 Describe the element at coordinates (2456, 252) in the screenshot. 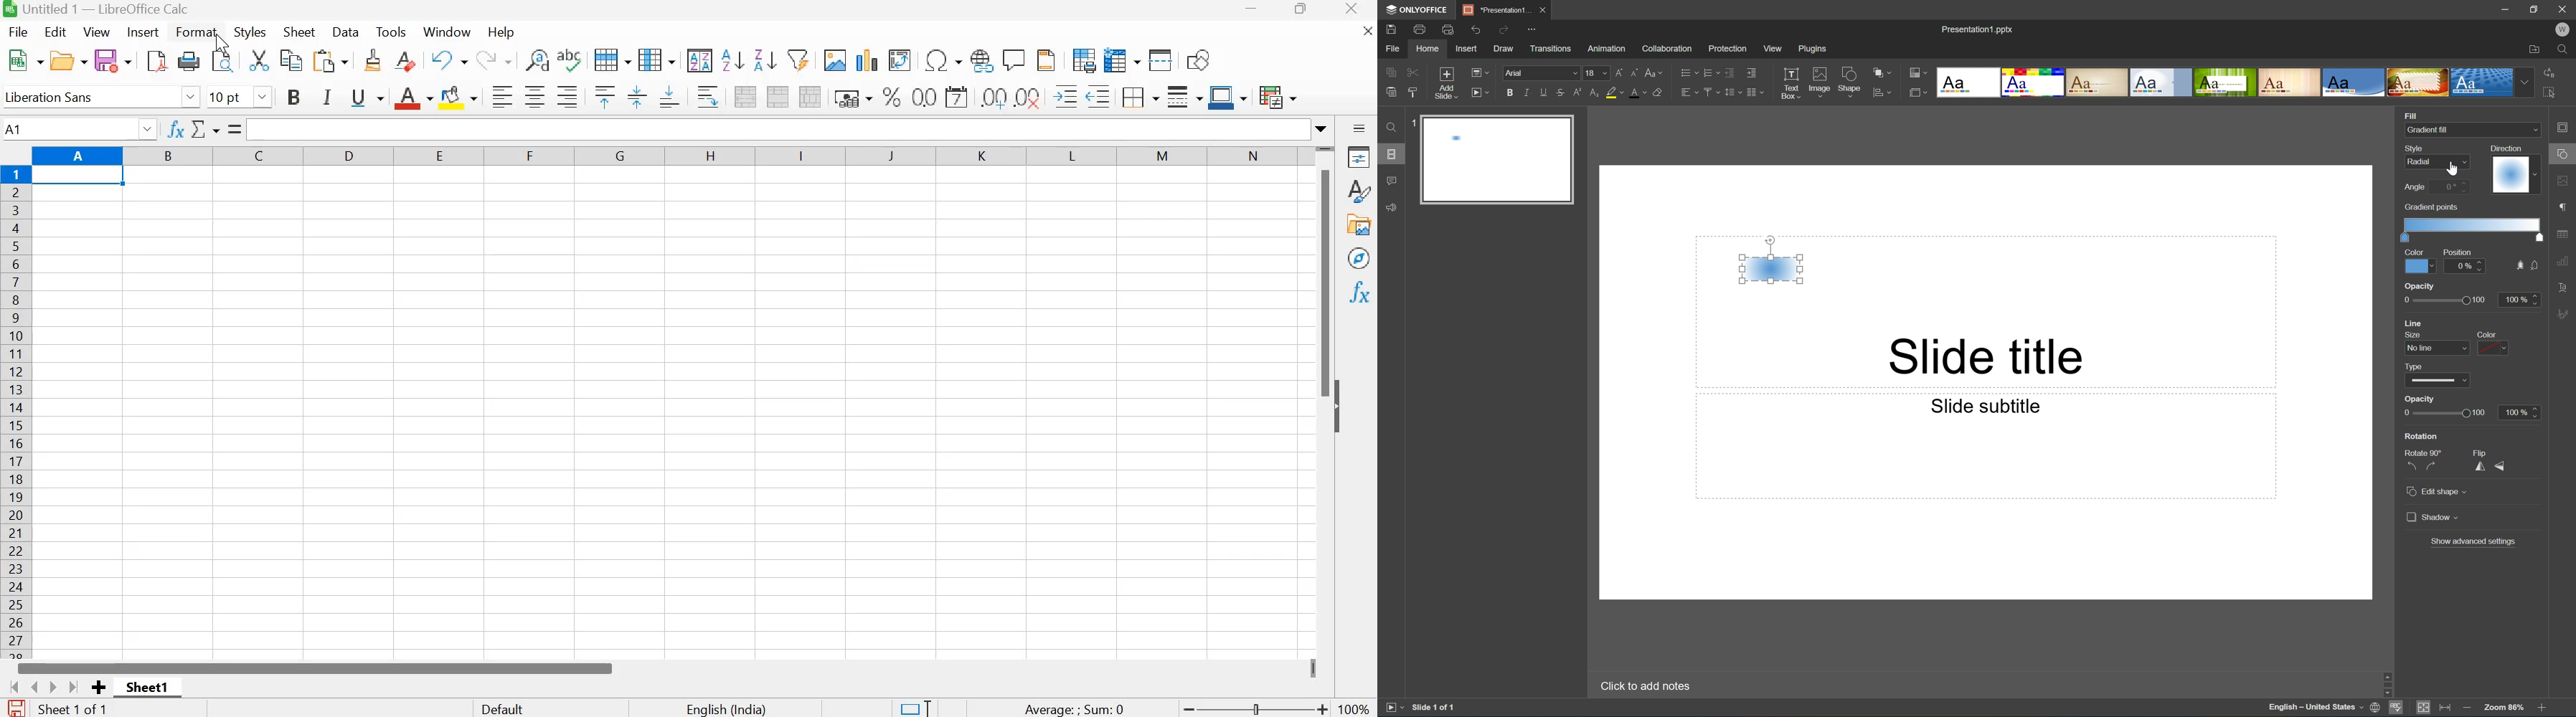

I see `Position` at that location.